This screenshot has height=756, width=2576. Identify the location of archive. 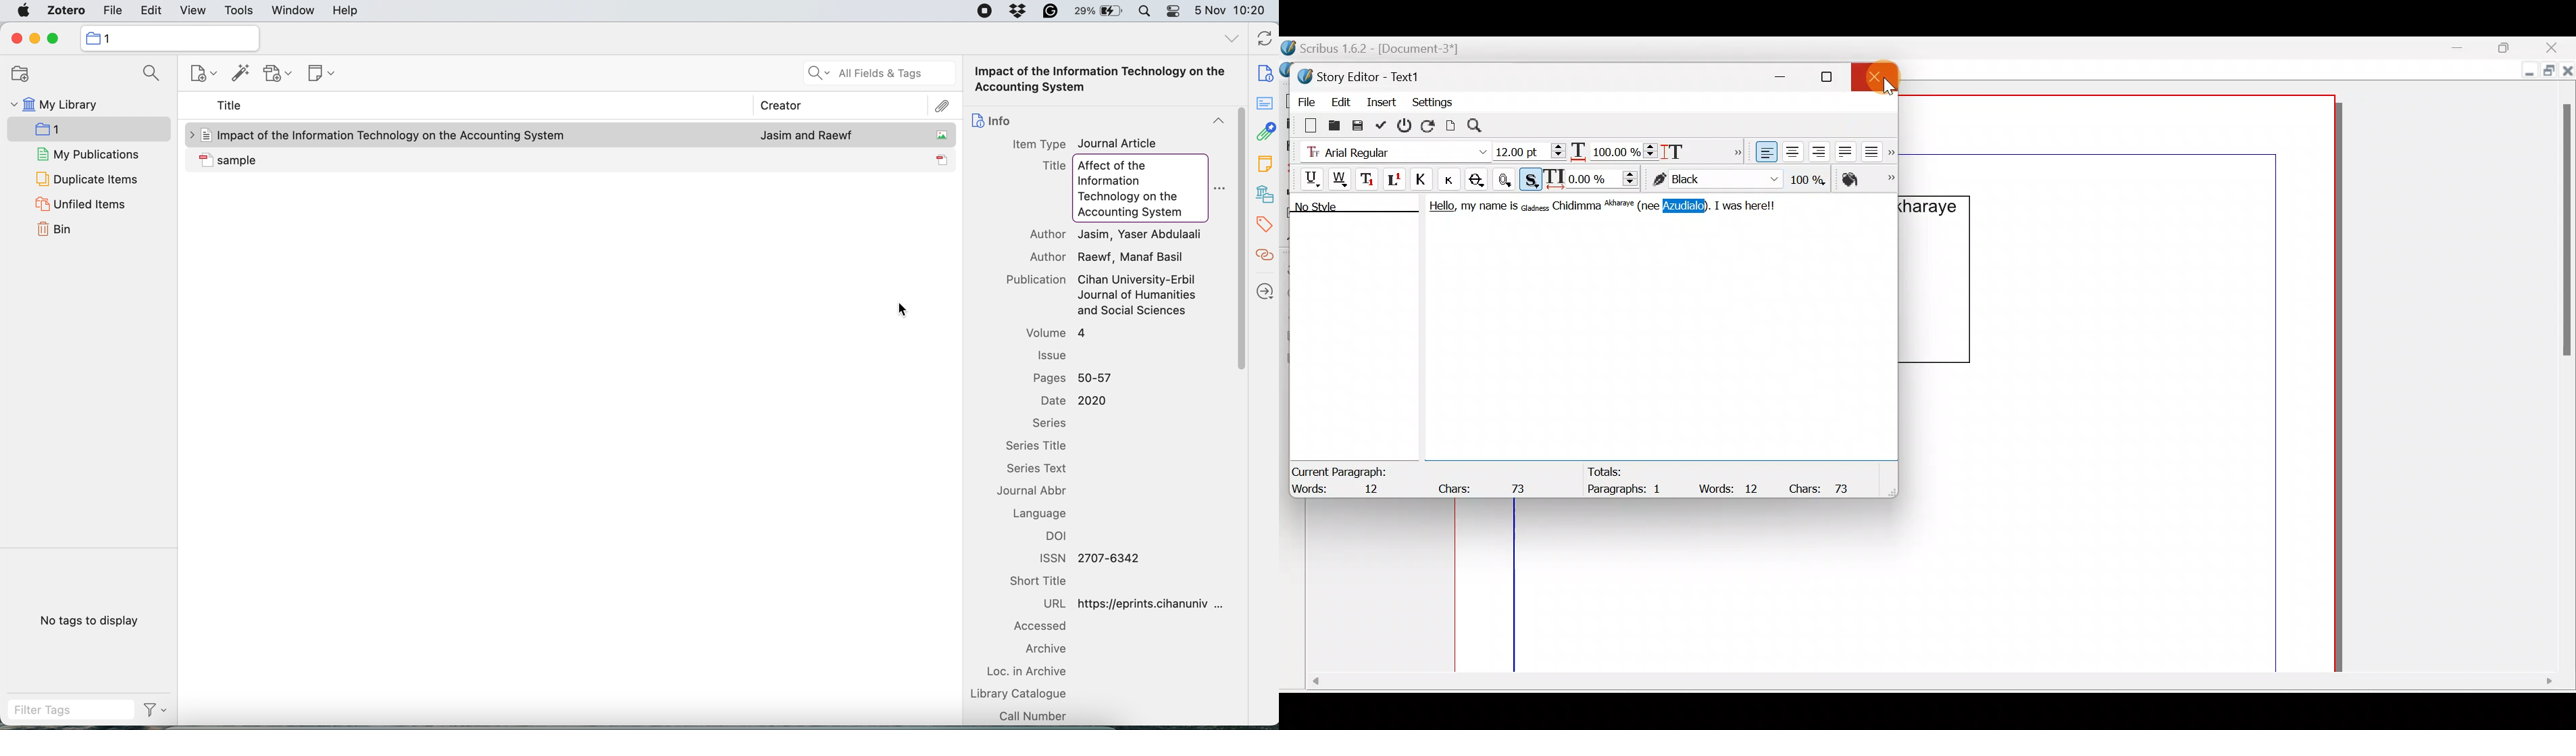
(1046, 649).